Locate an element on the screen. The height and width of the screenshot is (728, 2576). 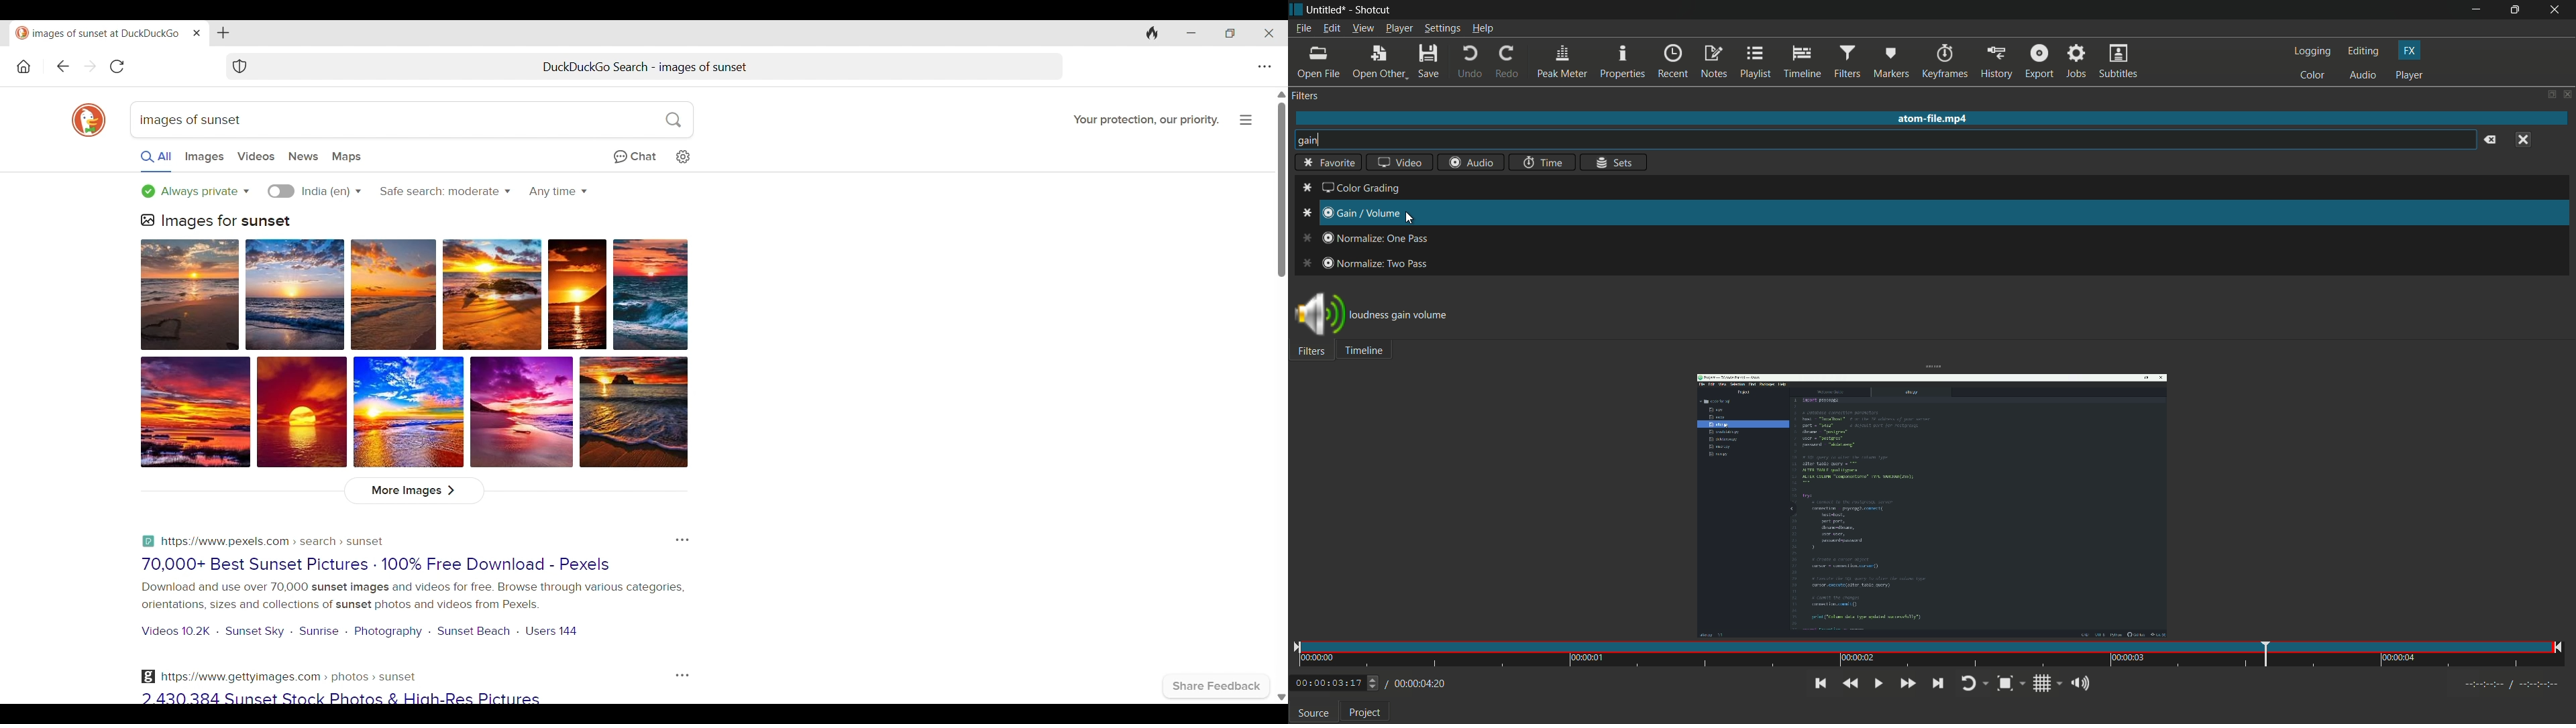
open other is located at coordinates (1378, 62).